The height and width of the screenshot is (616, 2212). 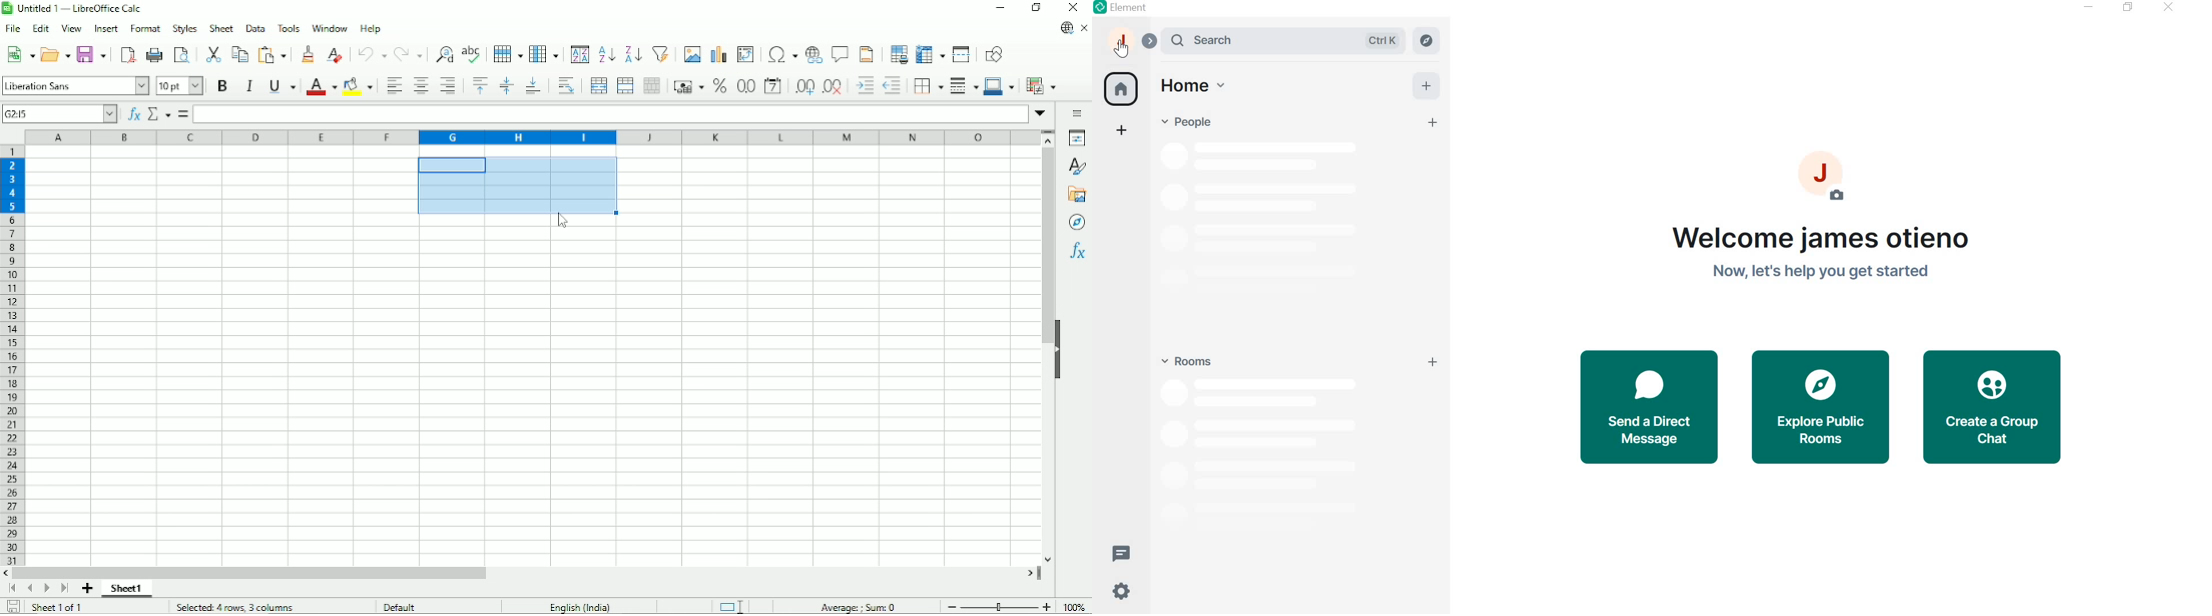 What do you see at coordinates (1122, 50) in the screenshot?
I see `cursor` at bounding box center [1122, 50].